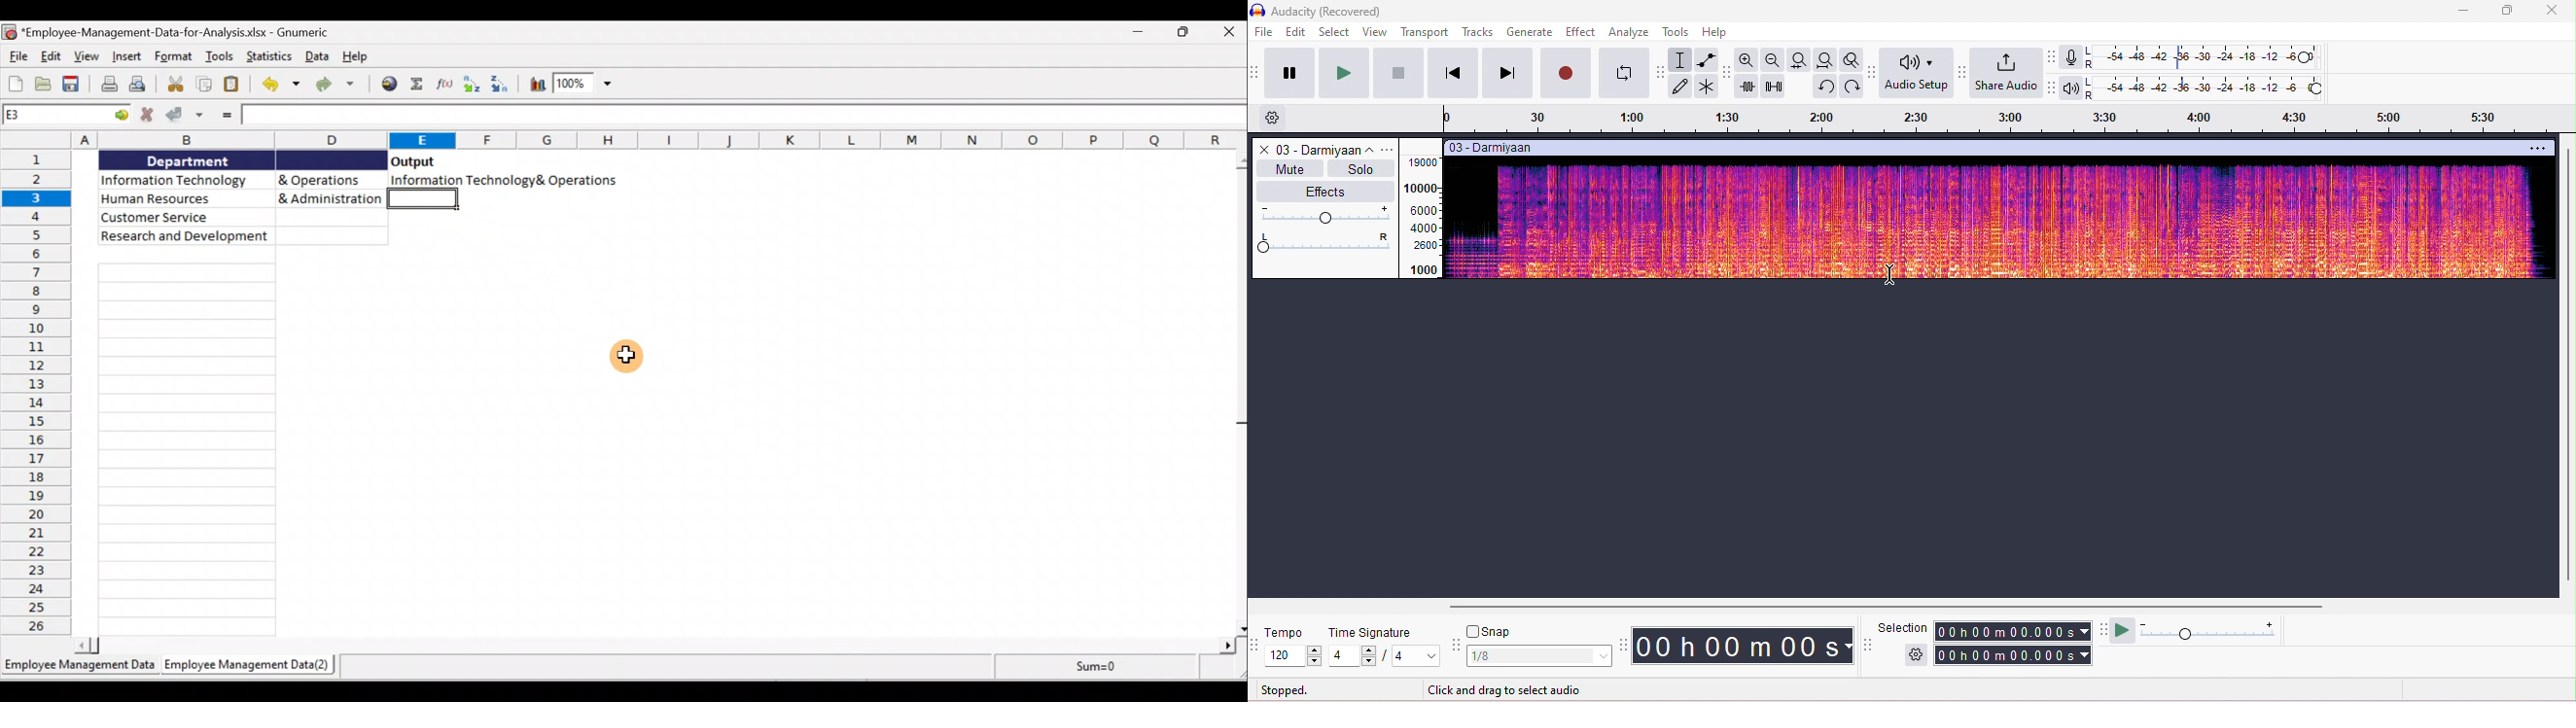 The image size is (2576, 728). What do you see at coordinates (1274, 119) in the screenshot?
I see `timeline options` at bounding box center [1274, 119].